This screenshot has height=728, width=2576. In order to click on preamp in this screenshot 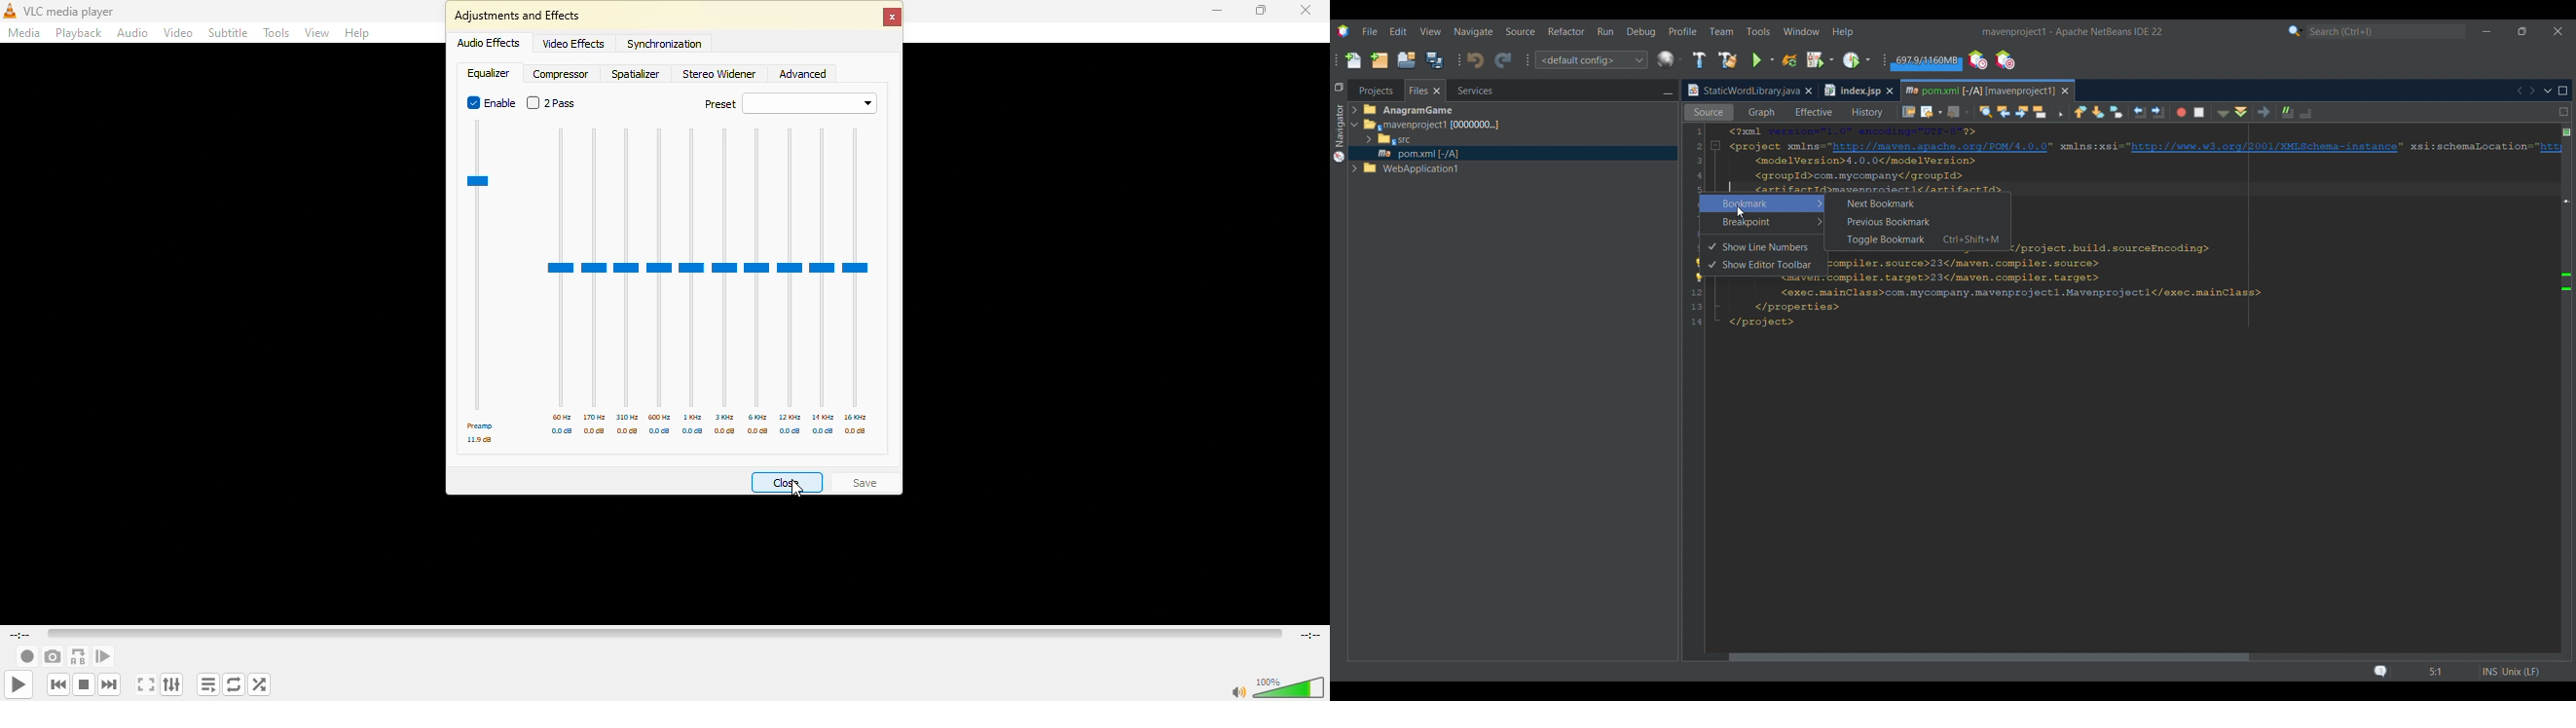, I will do `click(480, 426)`.